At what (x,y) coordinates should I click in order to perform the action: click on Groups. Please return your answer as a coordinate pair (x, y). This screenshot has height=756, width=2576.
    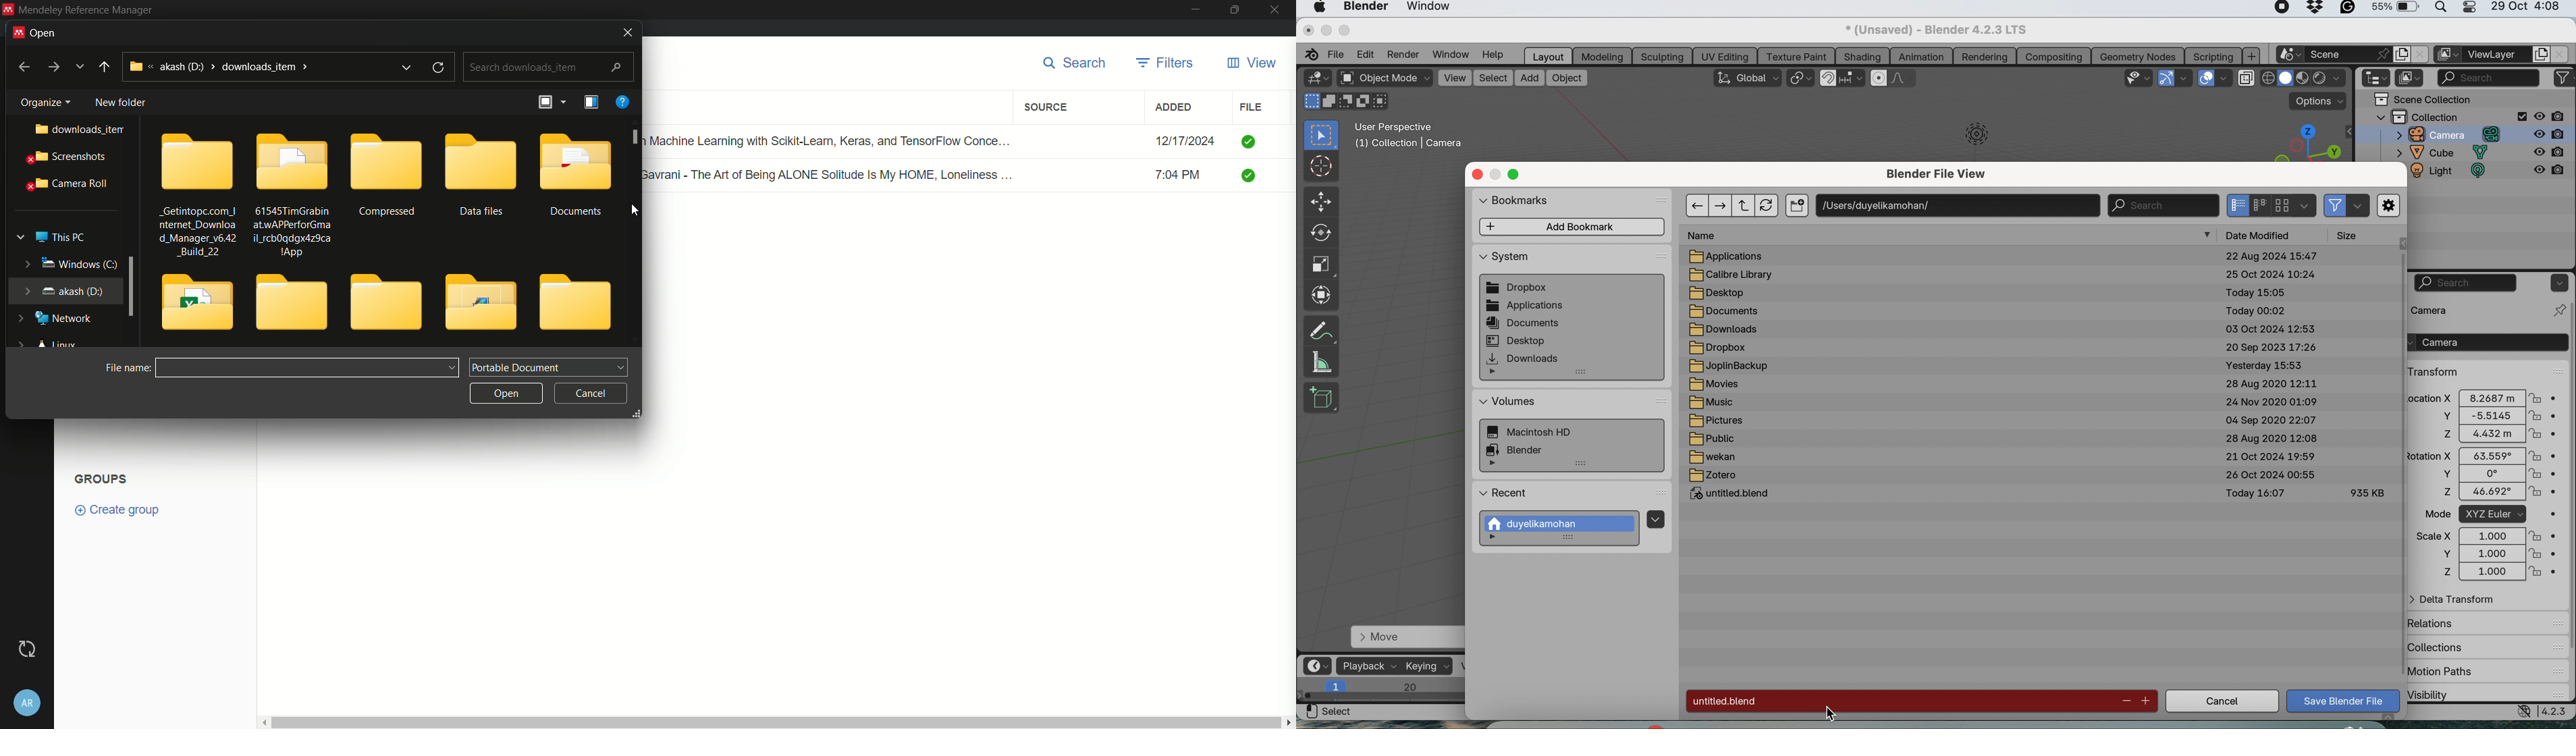
    Looking at the image, I should click on (103, 477).